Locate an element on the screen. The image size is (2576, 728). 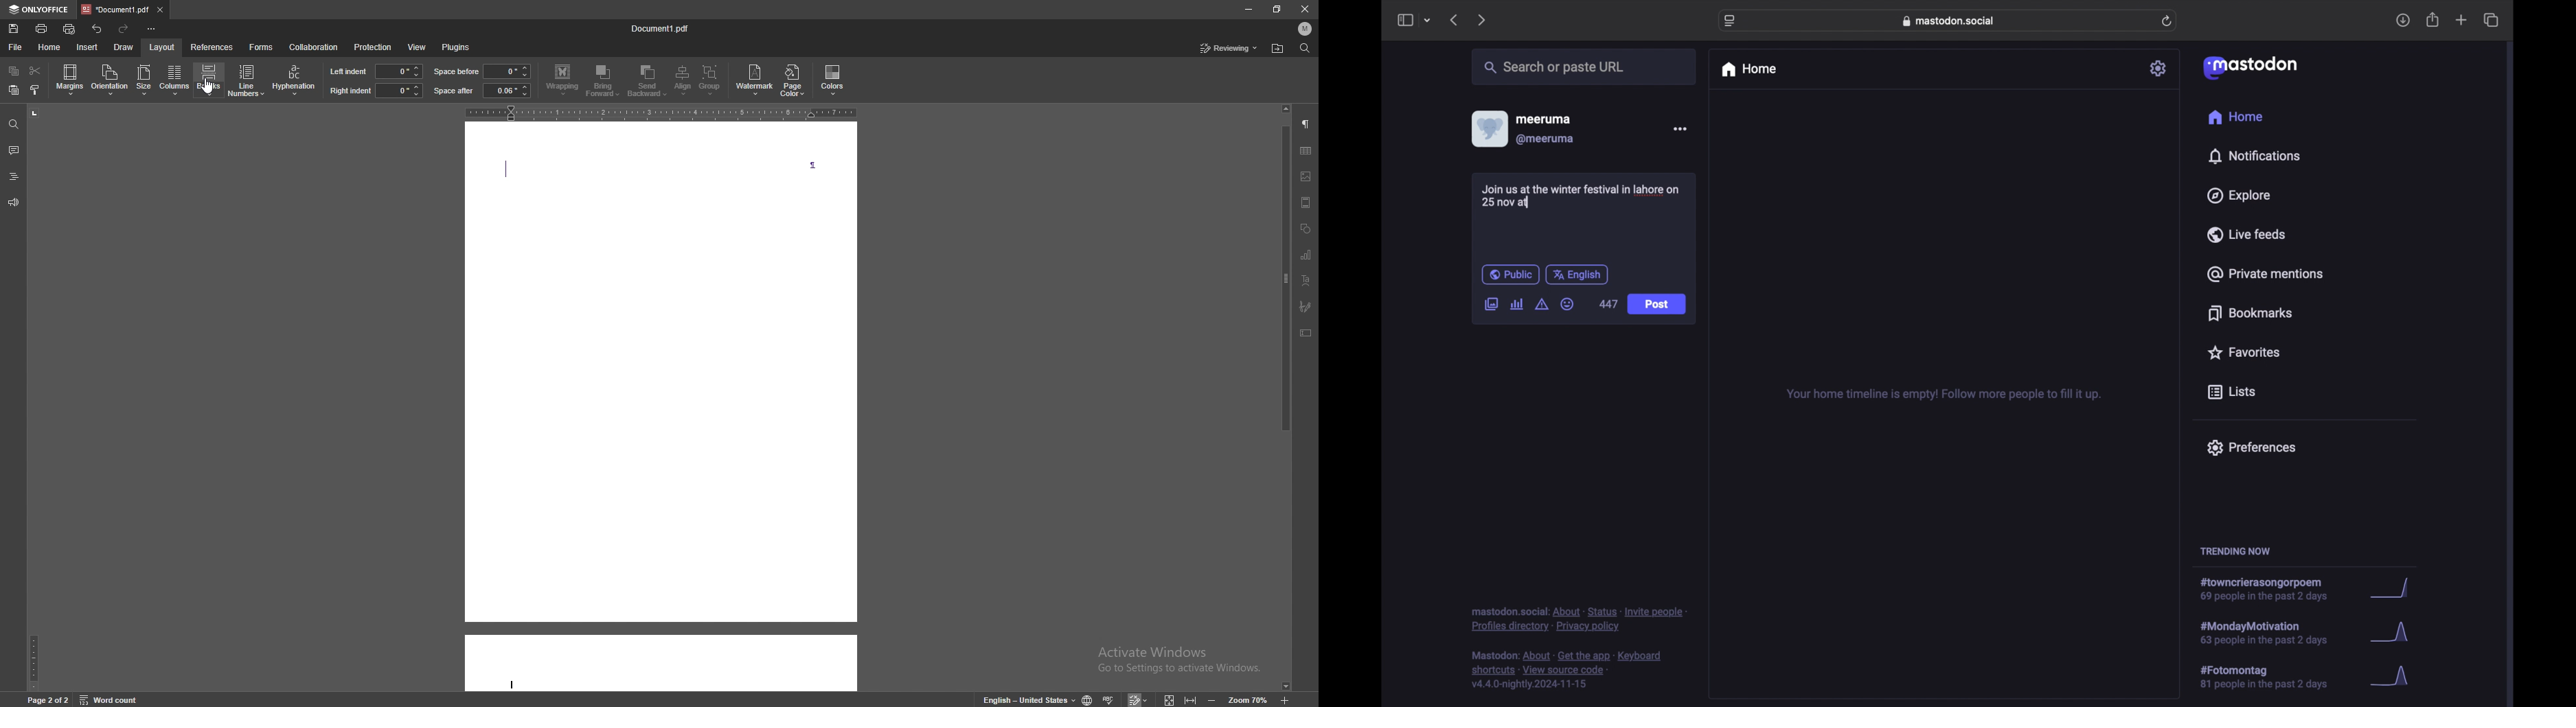
web address is located at coordinates (1951, 20).